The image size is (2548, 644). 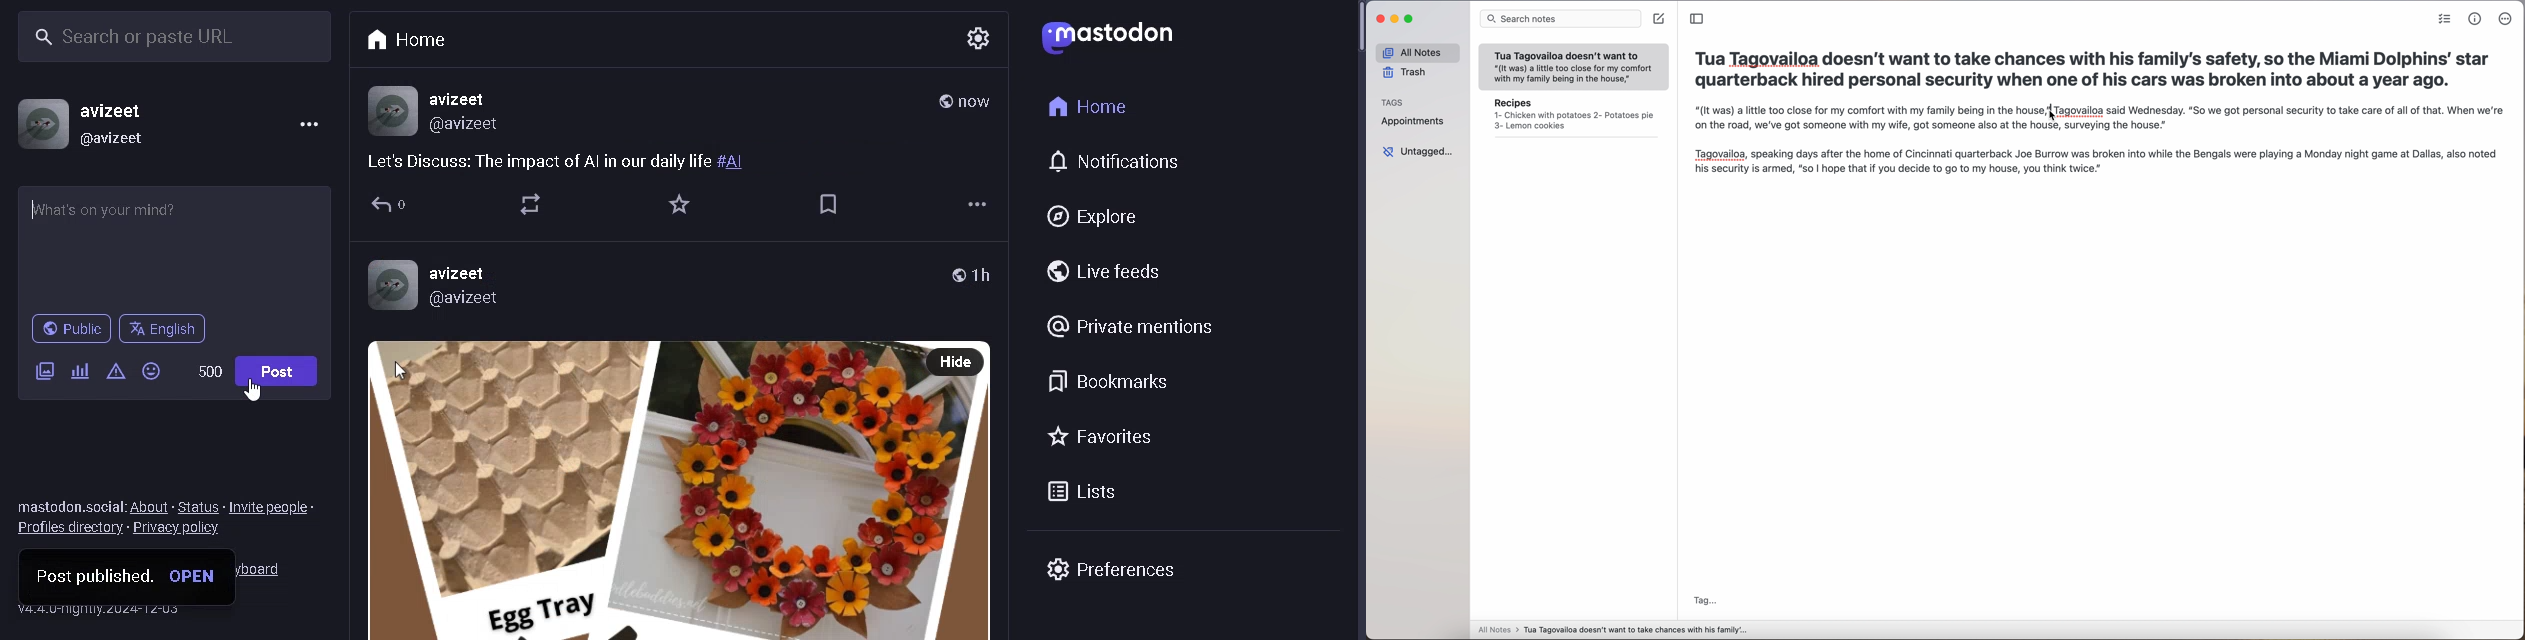 I want to click on TIME POSTED, so click(x=979, y=102).